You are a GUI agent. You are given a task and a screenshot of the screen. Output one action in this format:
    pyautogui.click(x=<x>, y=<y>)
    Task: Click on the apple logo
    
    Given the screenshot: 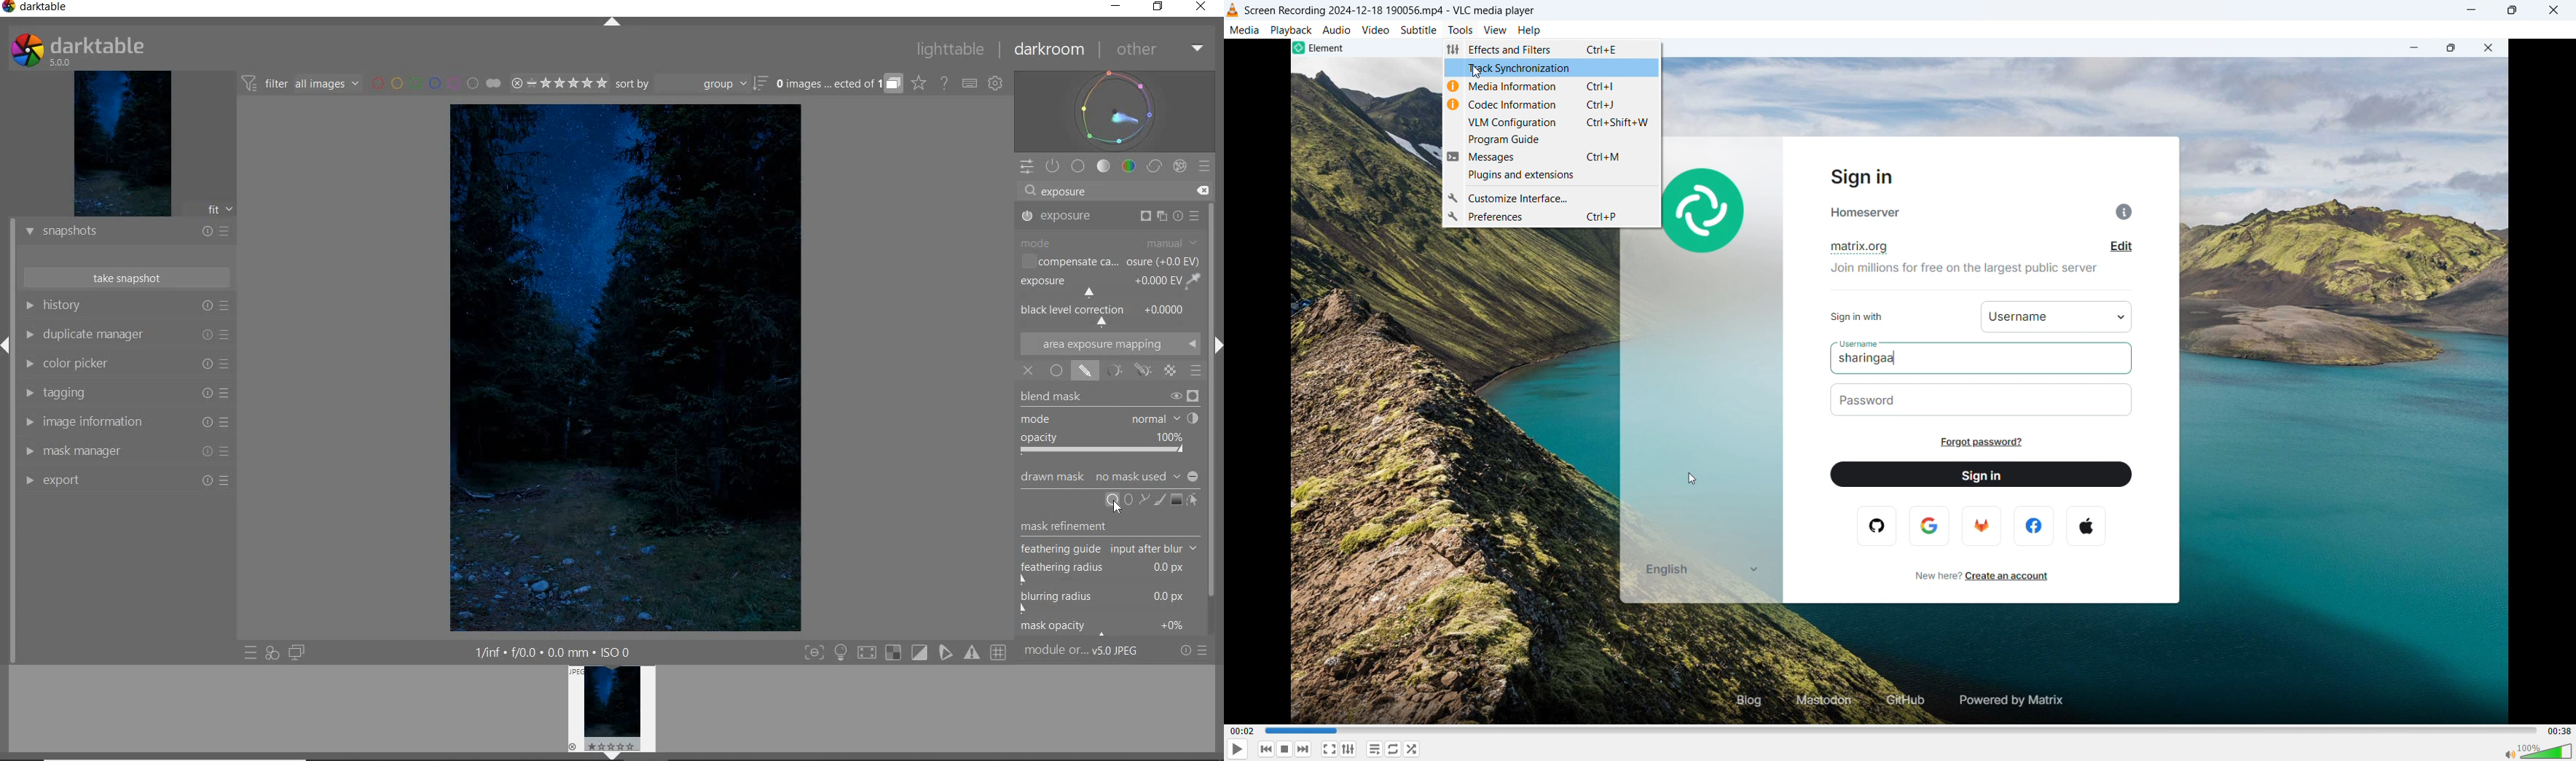 What is the action you would take?
    pyautogui.click(x=2085, y=526)
    